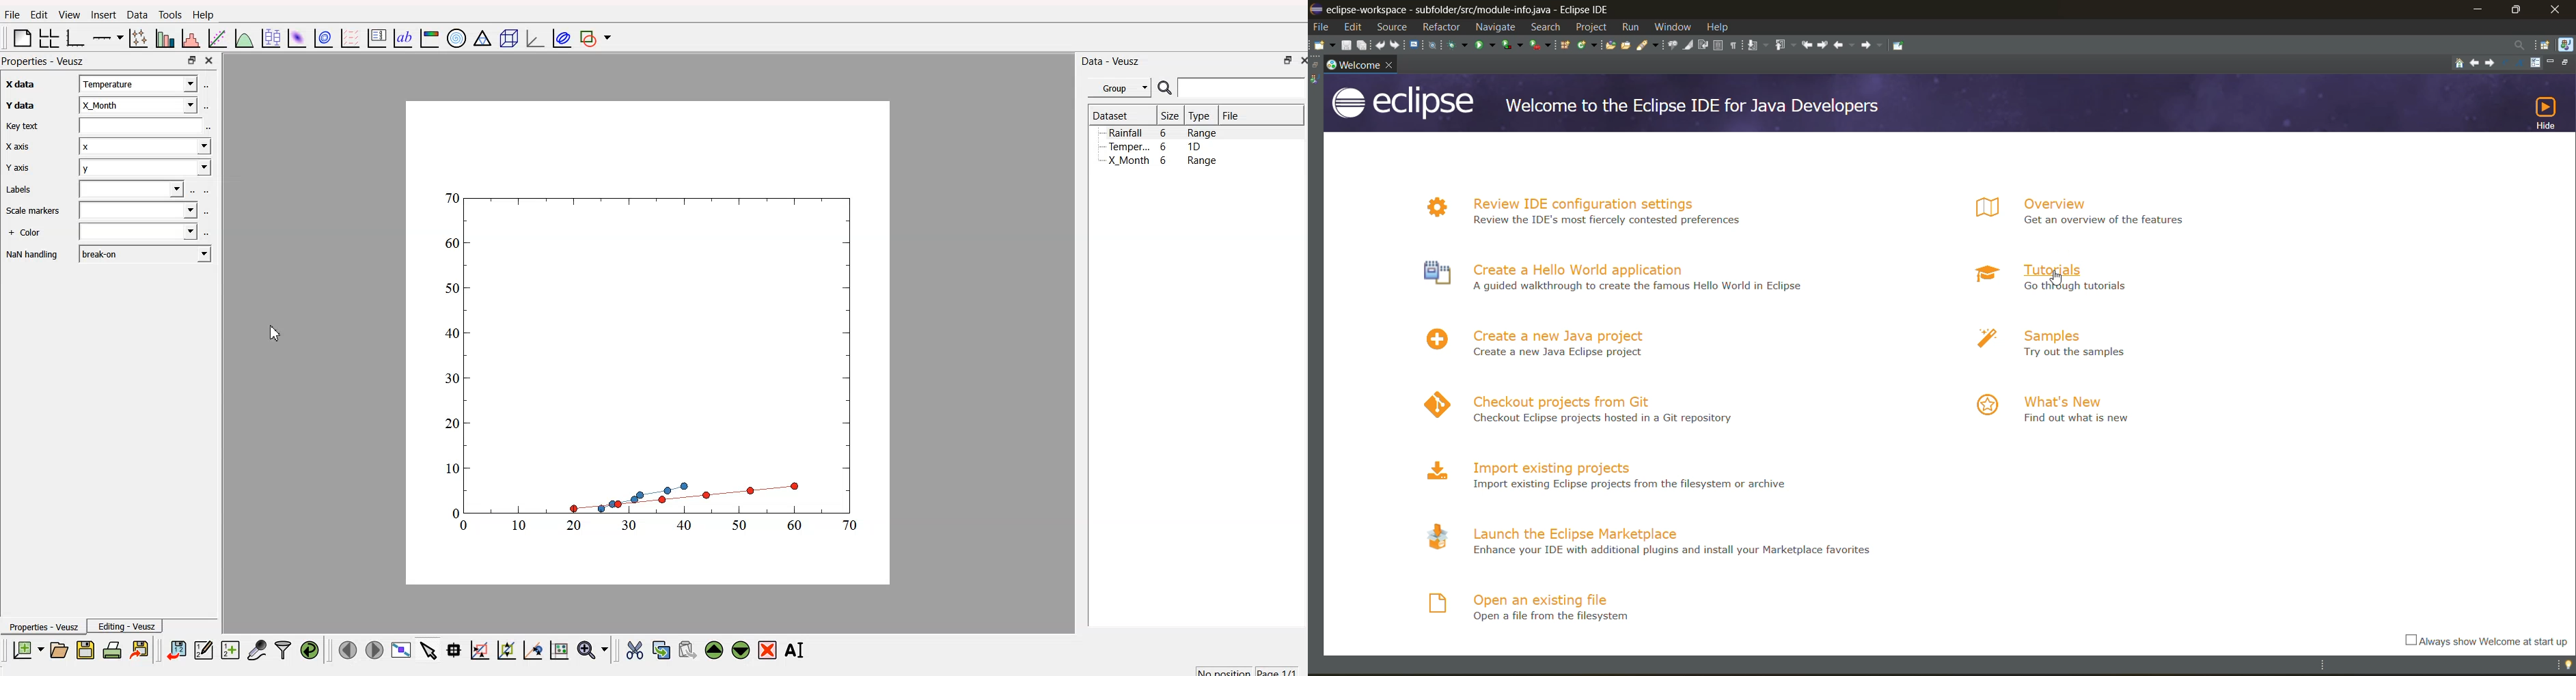 This screenshot has height=700, width=2576. What do you see at coordinates (143, 102) in the screenshot?
I see `x_month` at bounding box center [143, 102].